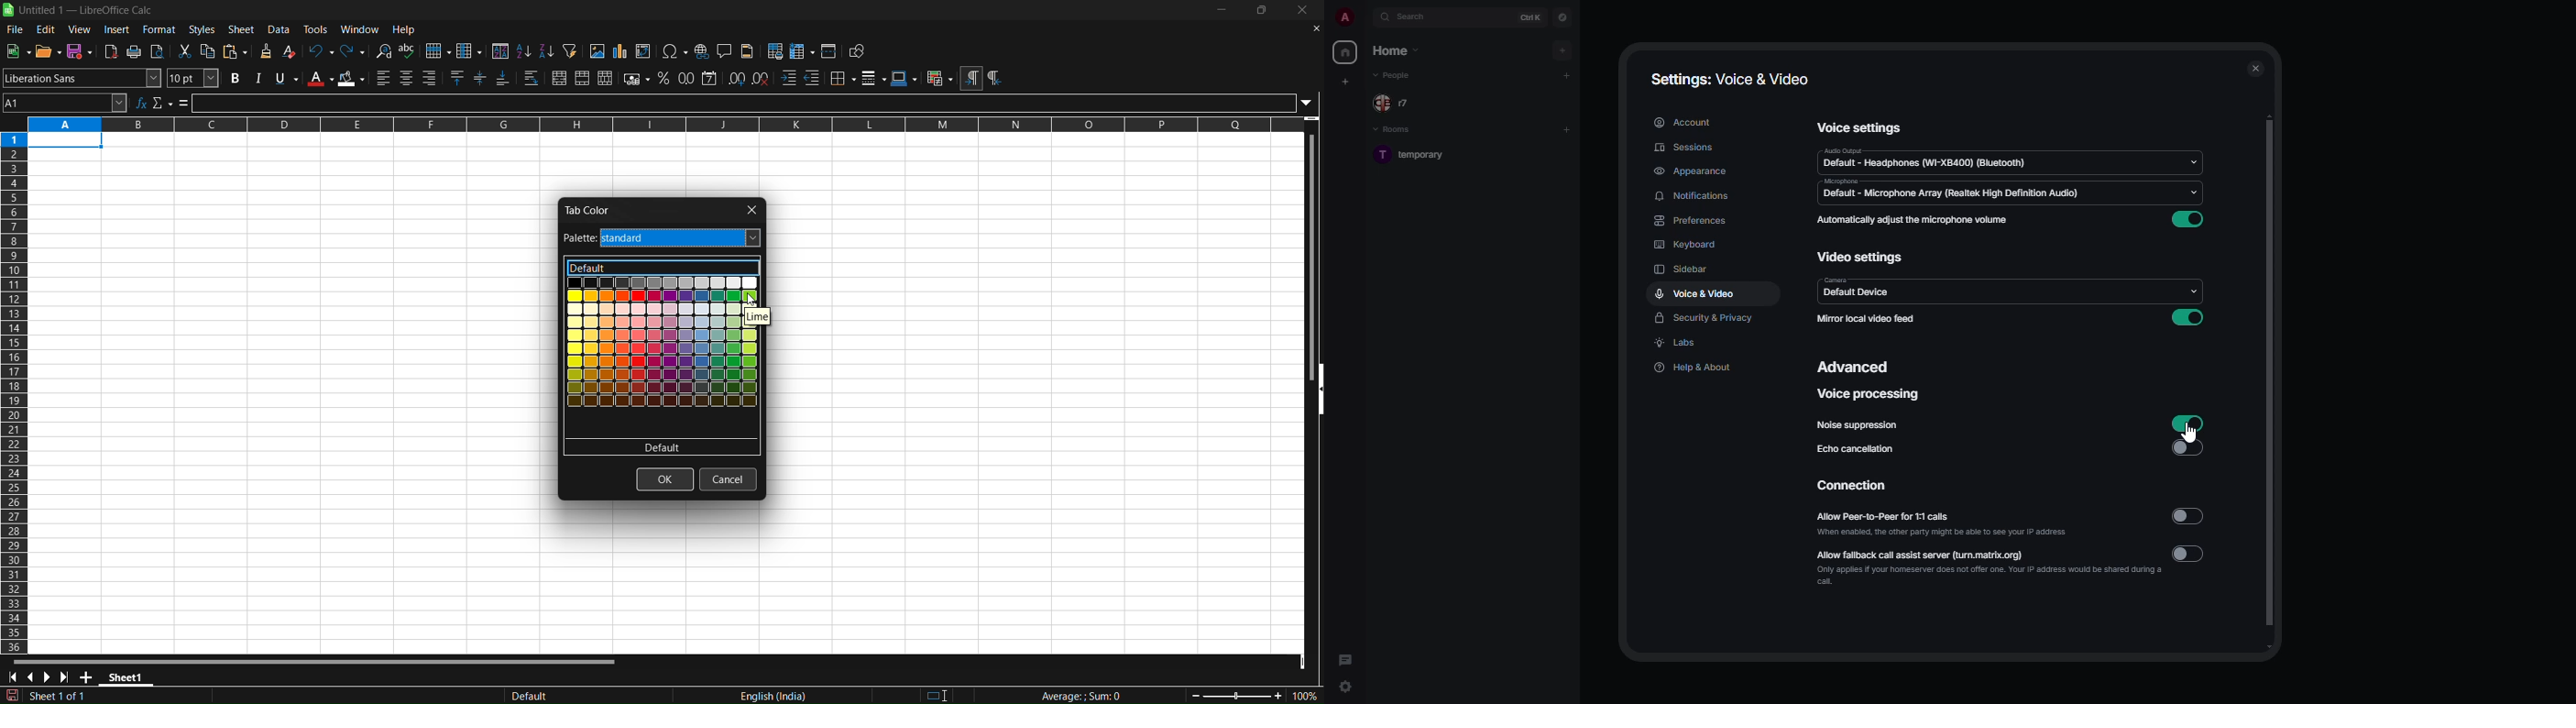  What do you see at coordinates (654, 125) in the screenshot?
I see `rows` at bounding box center [654, 125].